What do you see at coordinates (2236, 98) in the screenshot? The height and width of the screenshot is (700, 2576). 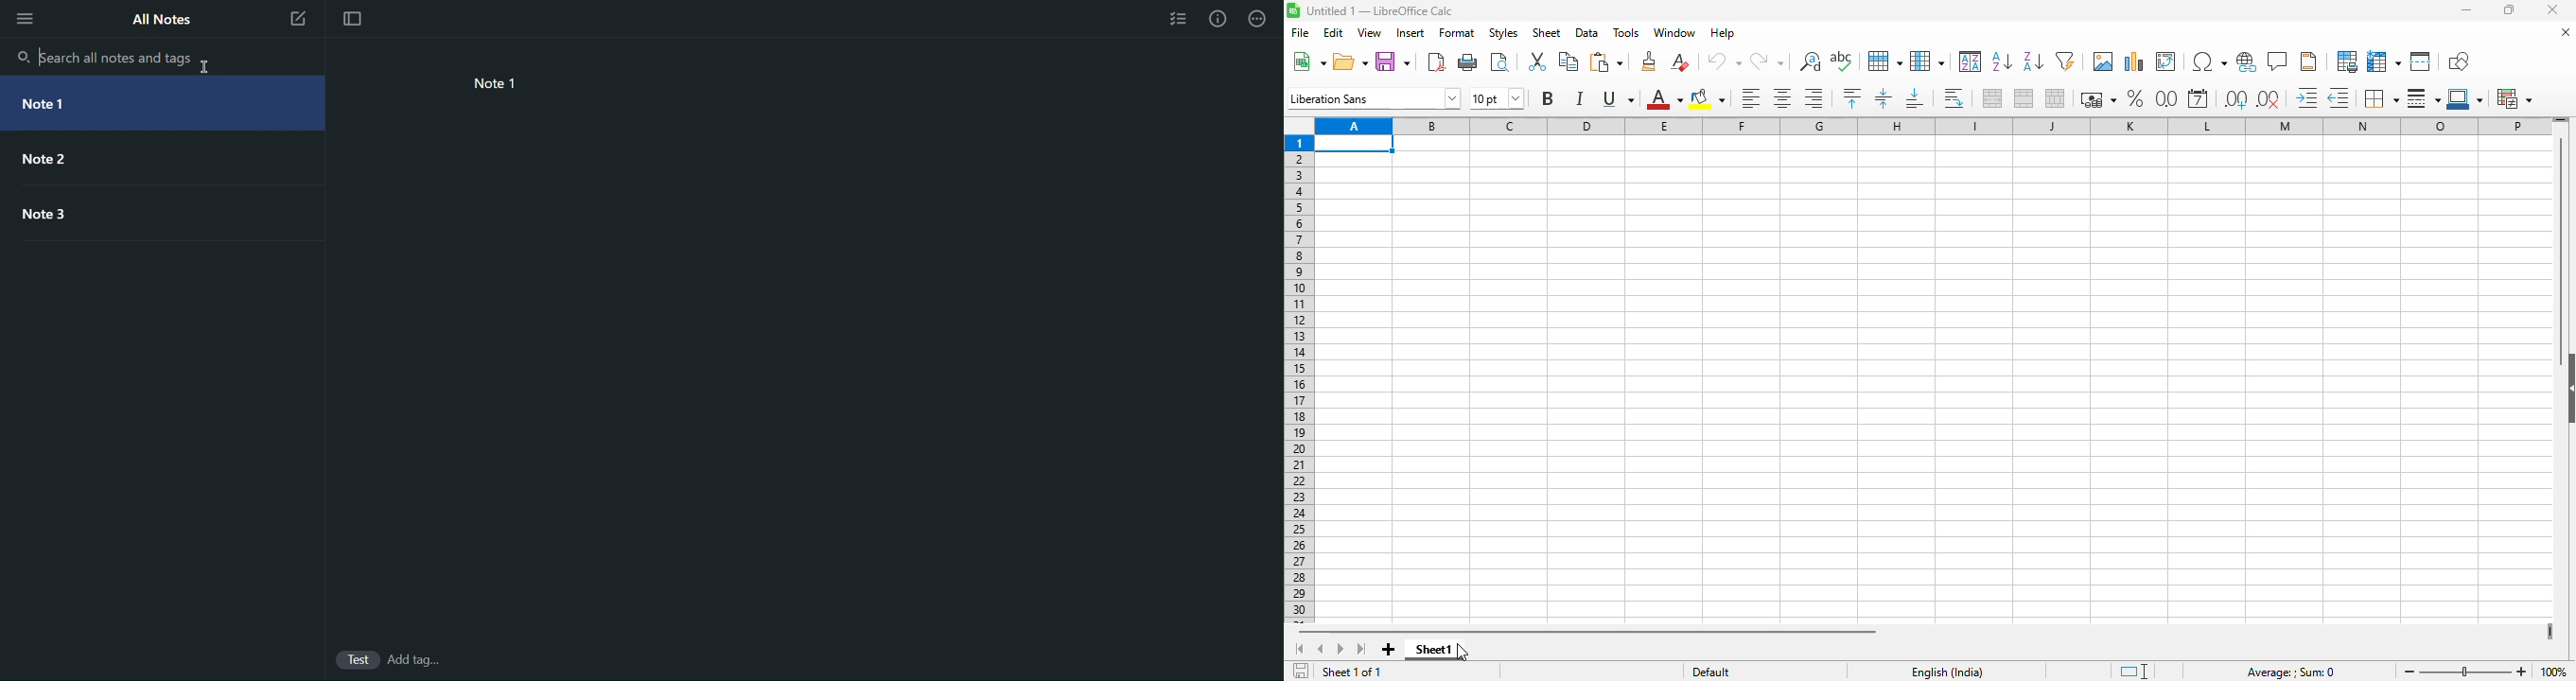 I see `add decimal` at bounding box center [2236, 98].